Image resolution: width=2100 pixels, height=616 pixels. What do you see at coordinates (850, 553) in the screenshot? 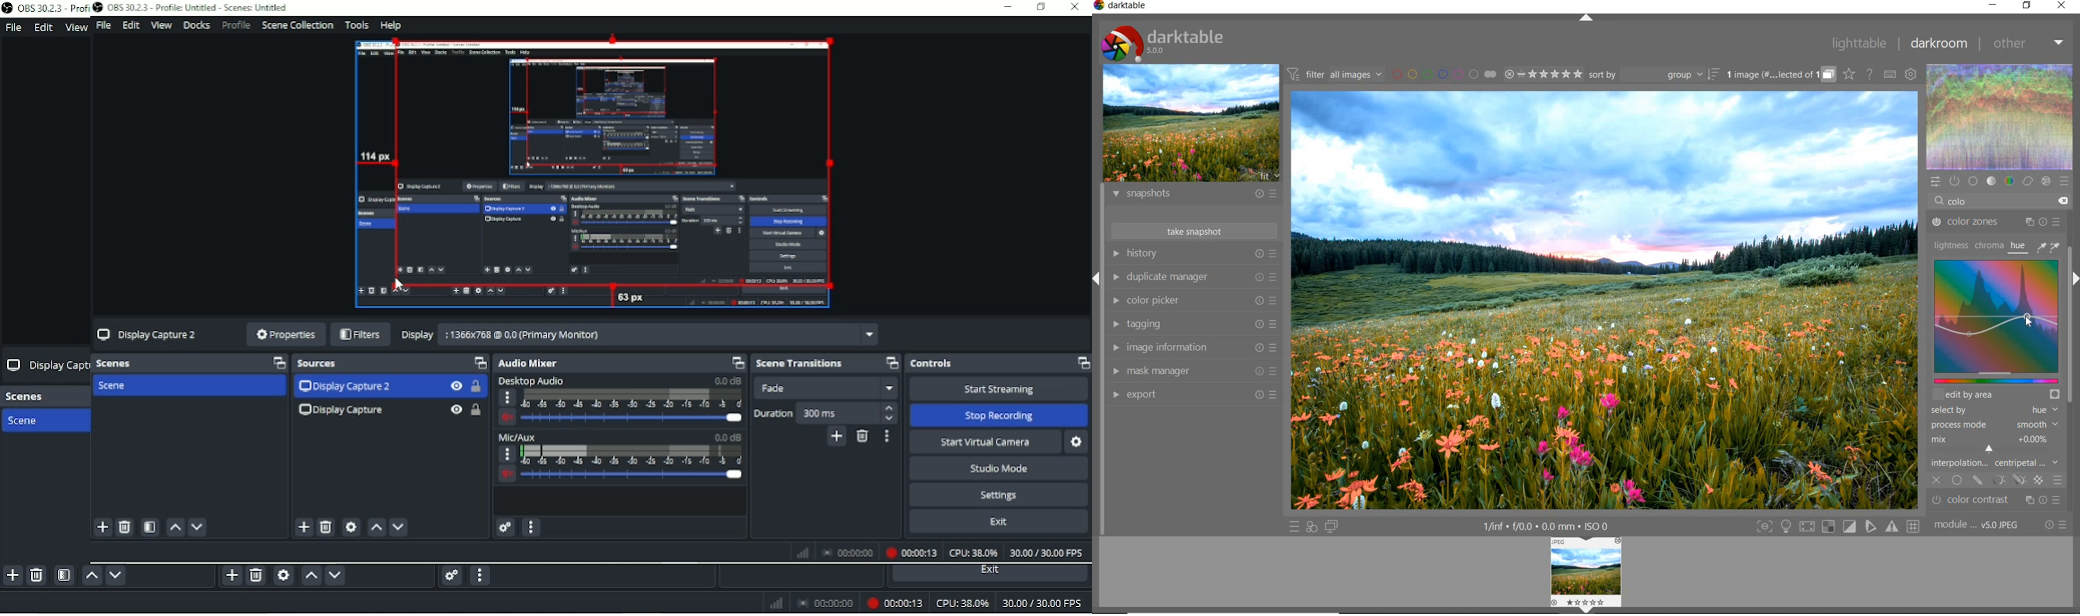
I see `00:00:00` at bounding box center [850, 553].